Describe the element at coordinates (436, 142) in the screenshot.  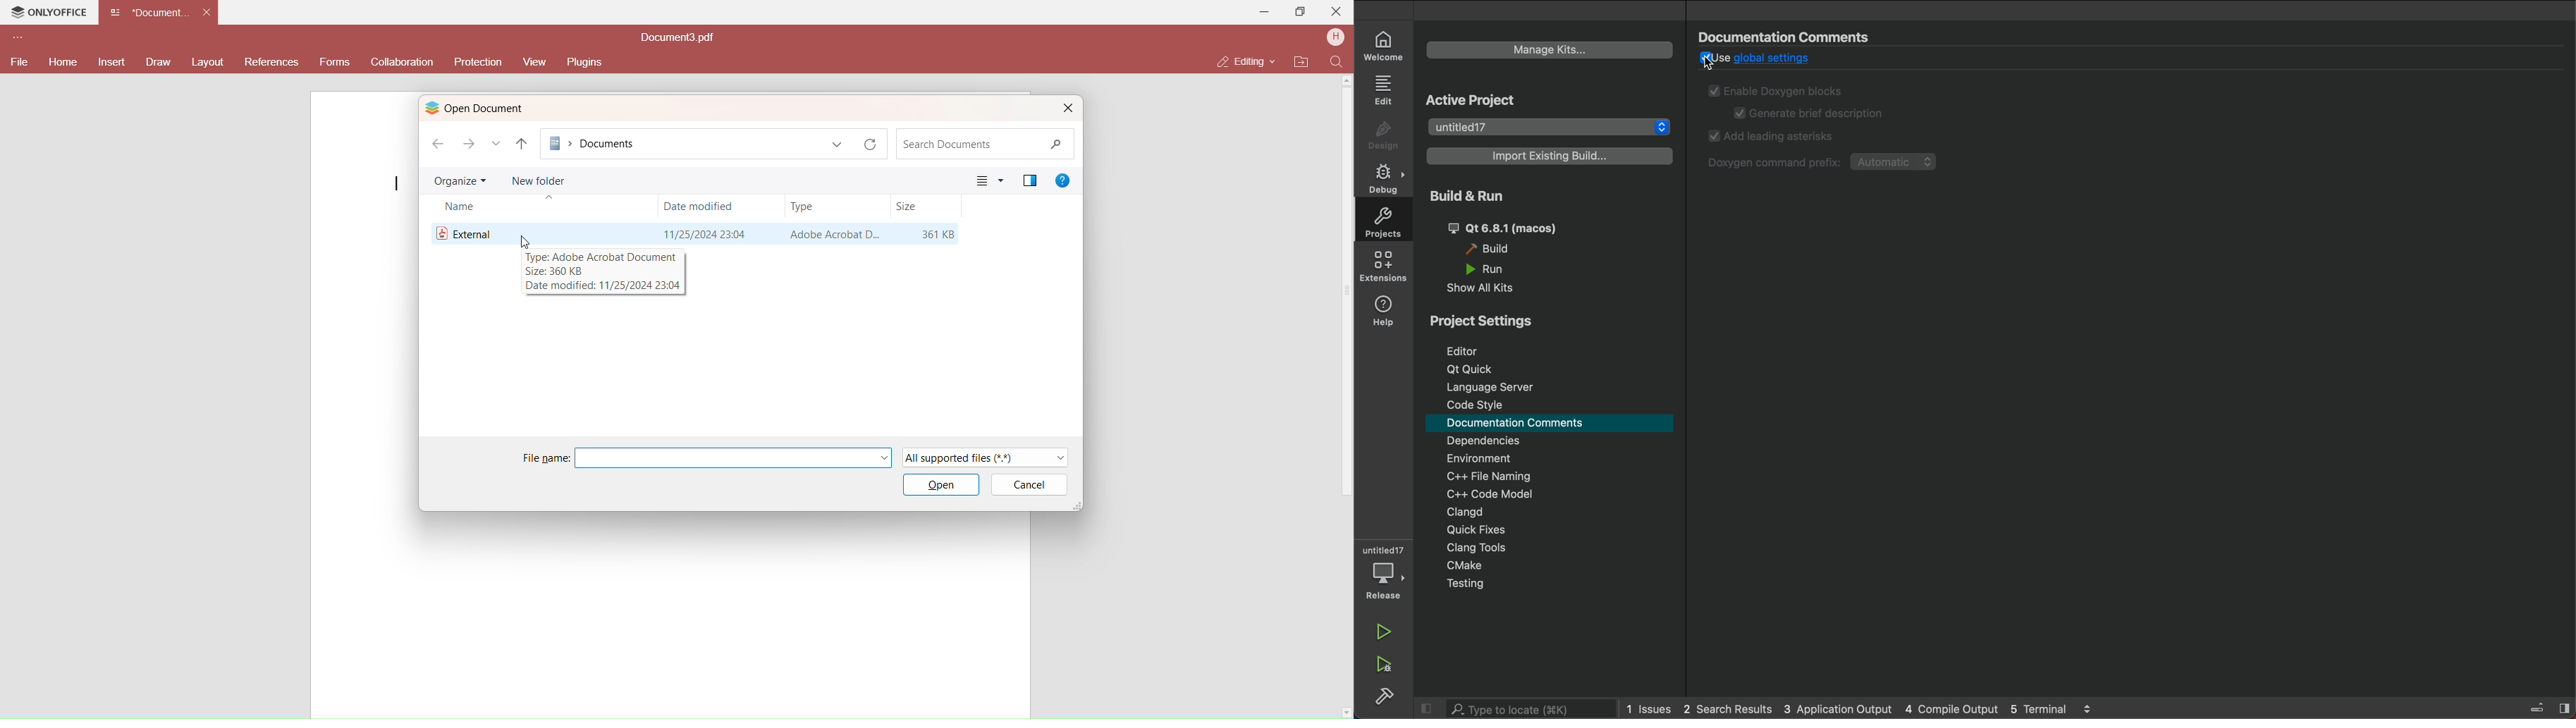
I see `backward` at that location.